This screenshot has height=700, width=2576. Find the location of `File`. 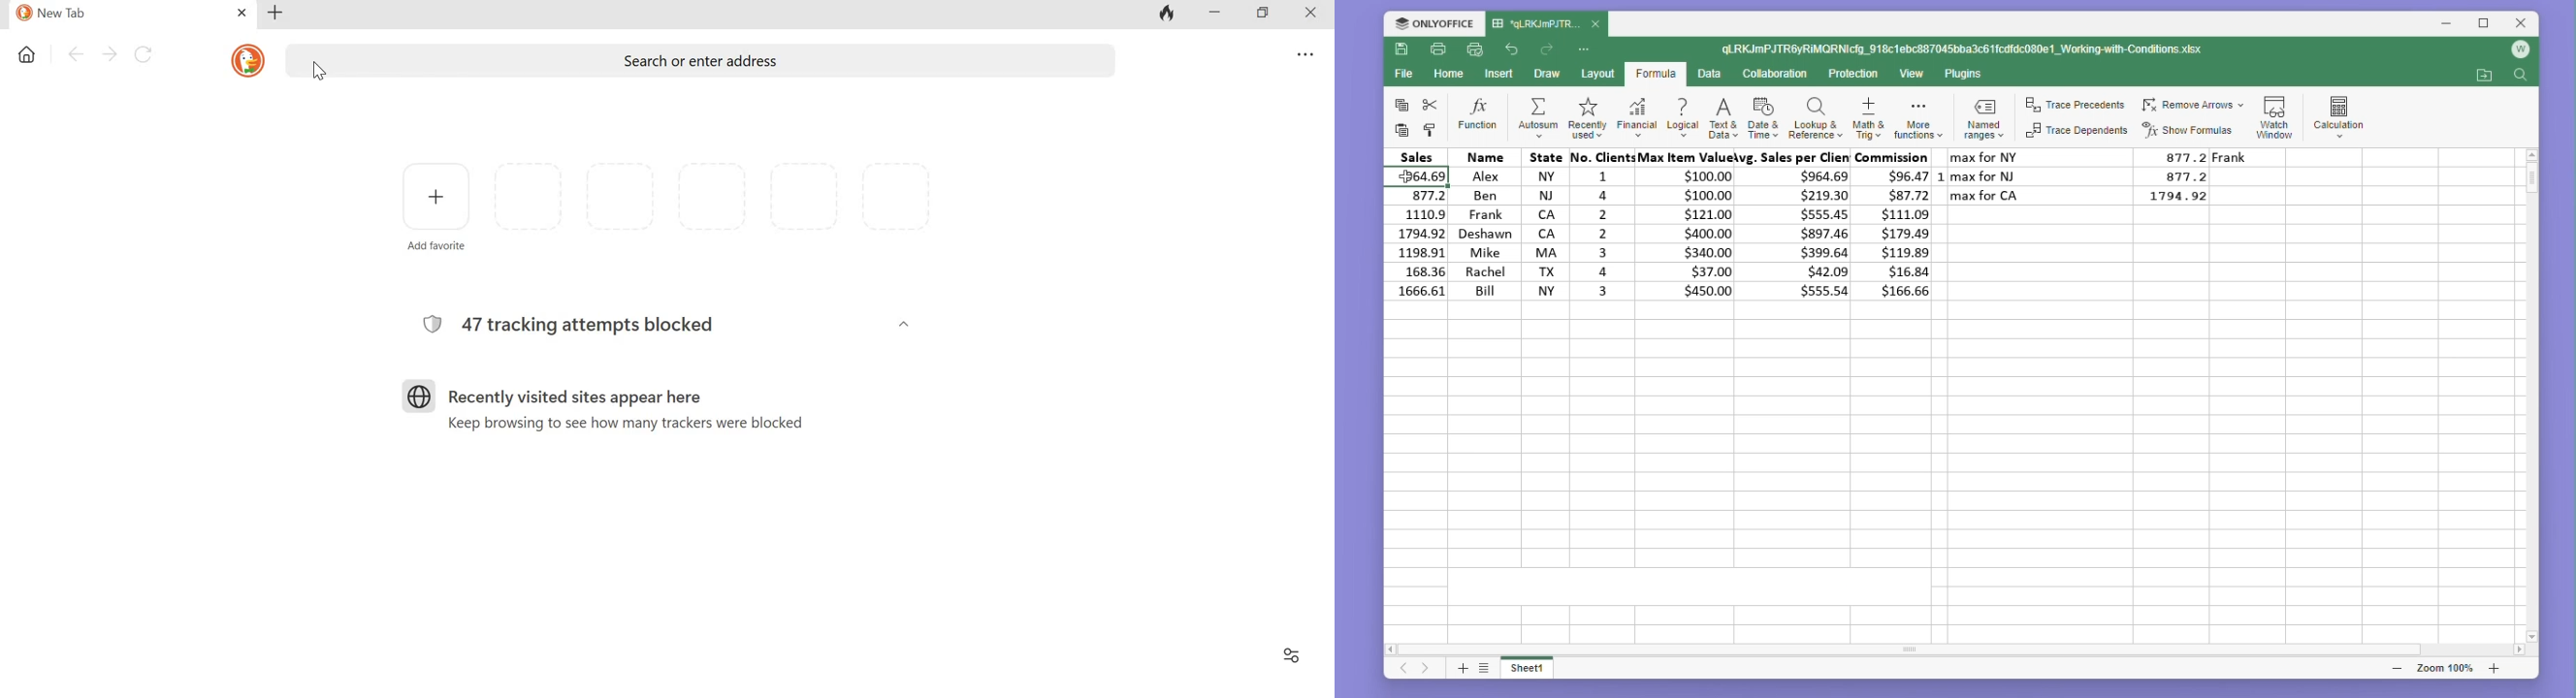

File is located at coordinates (1402, 74).